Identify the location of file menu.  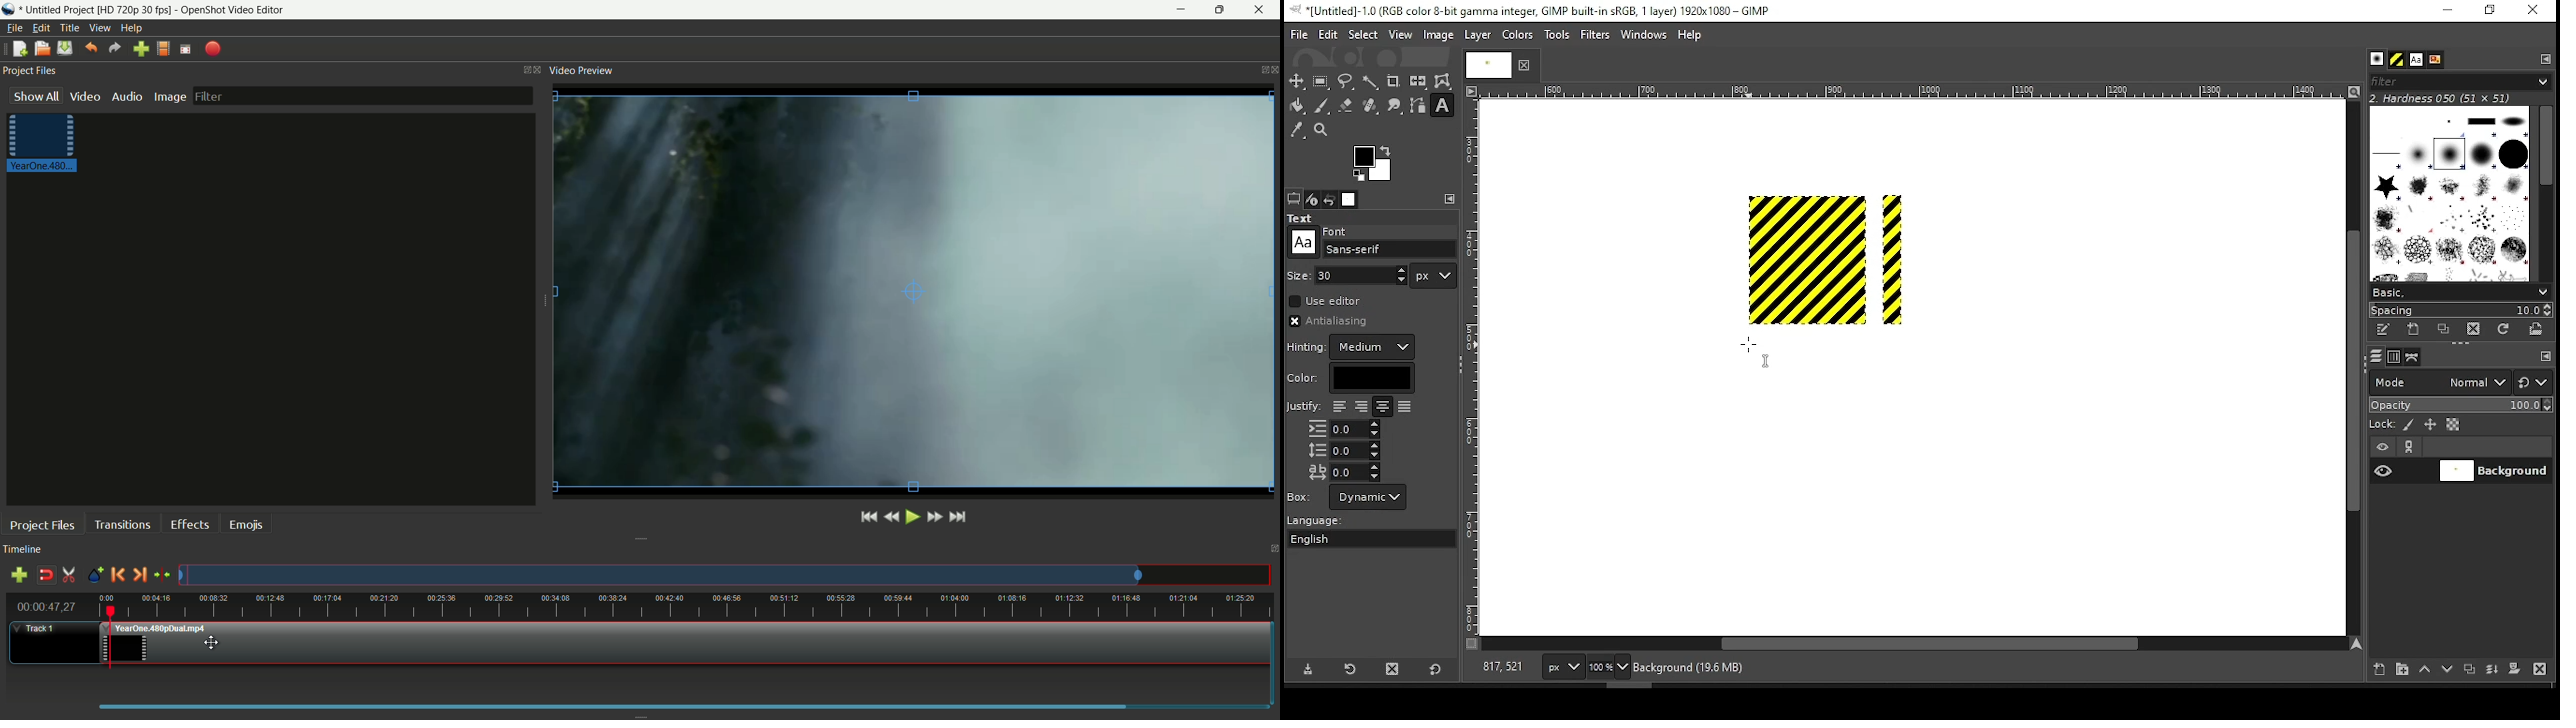
(15, 27).